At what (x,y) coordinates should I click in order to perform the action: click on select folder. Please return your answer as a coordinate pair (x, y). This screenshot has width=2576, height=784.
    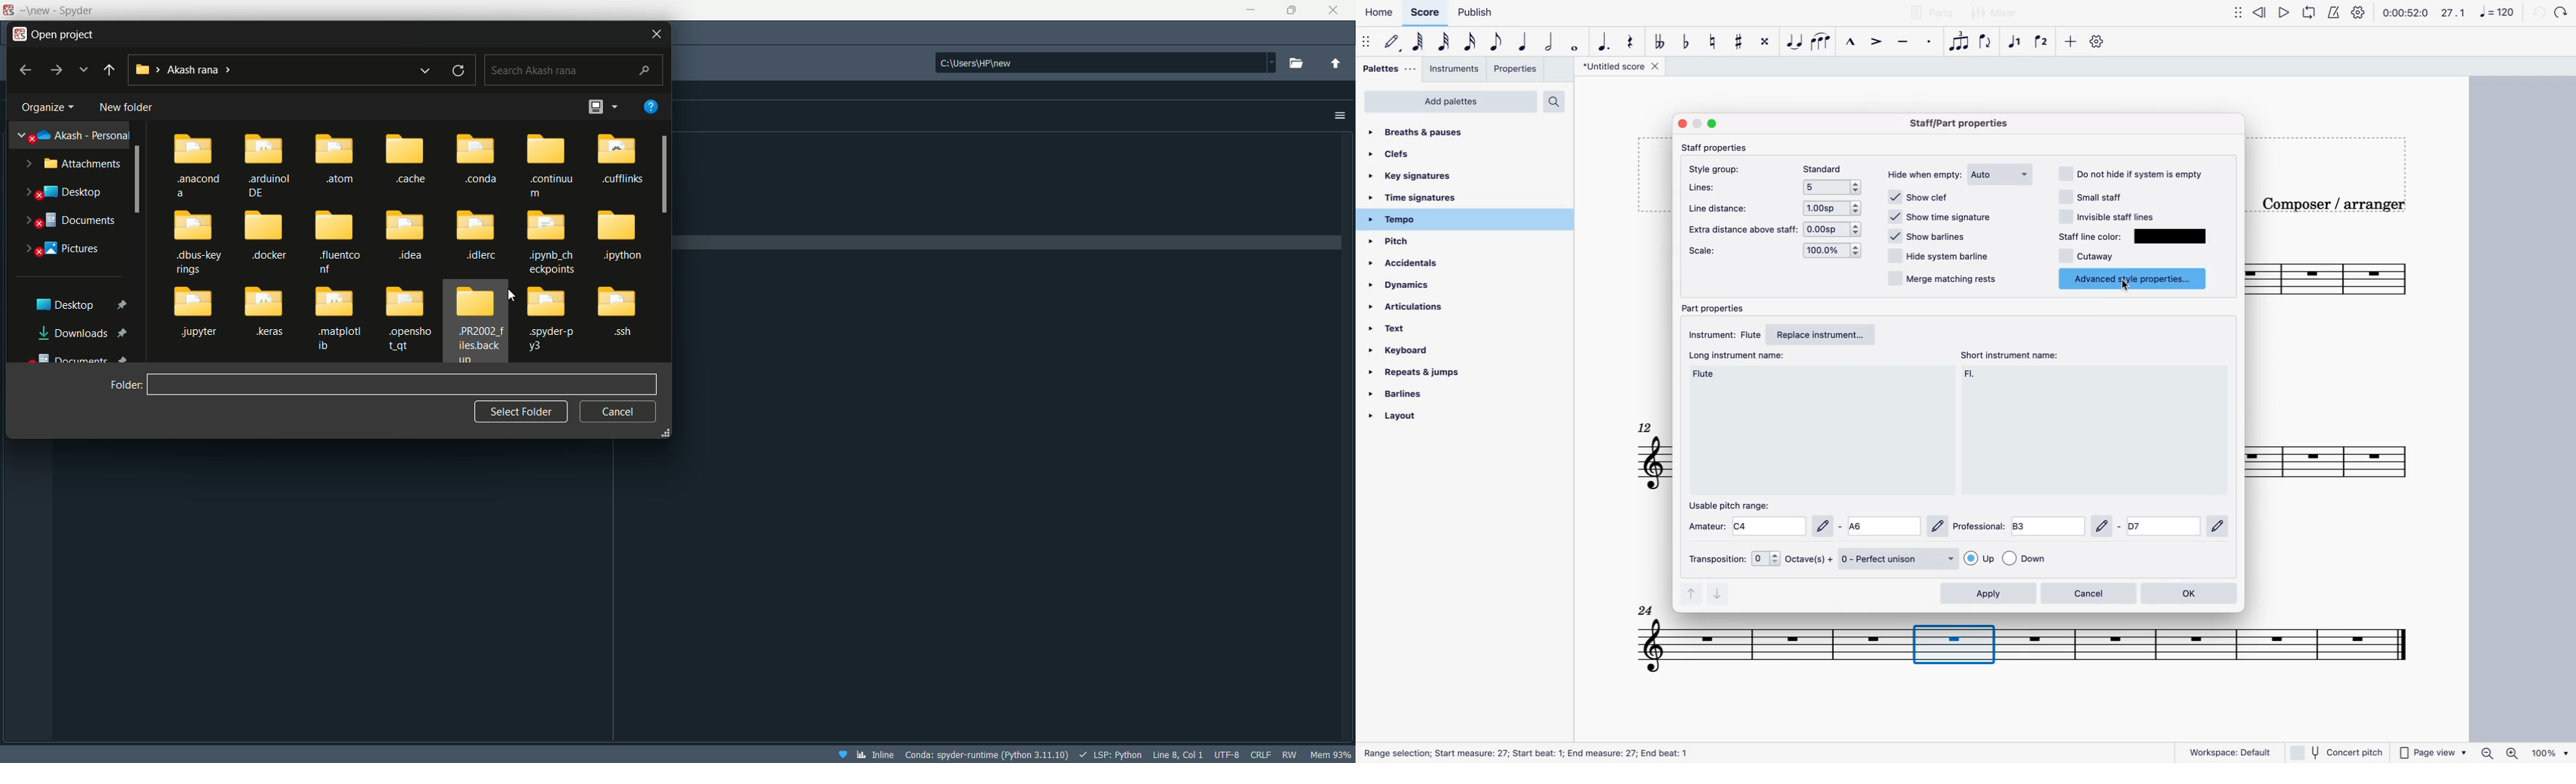
    Looking at the image, I should click on (523, 413).